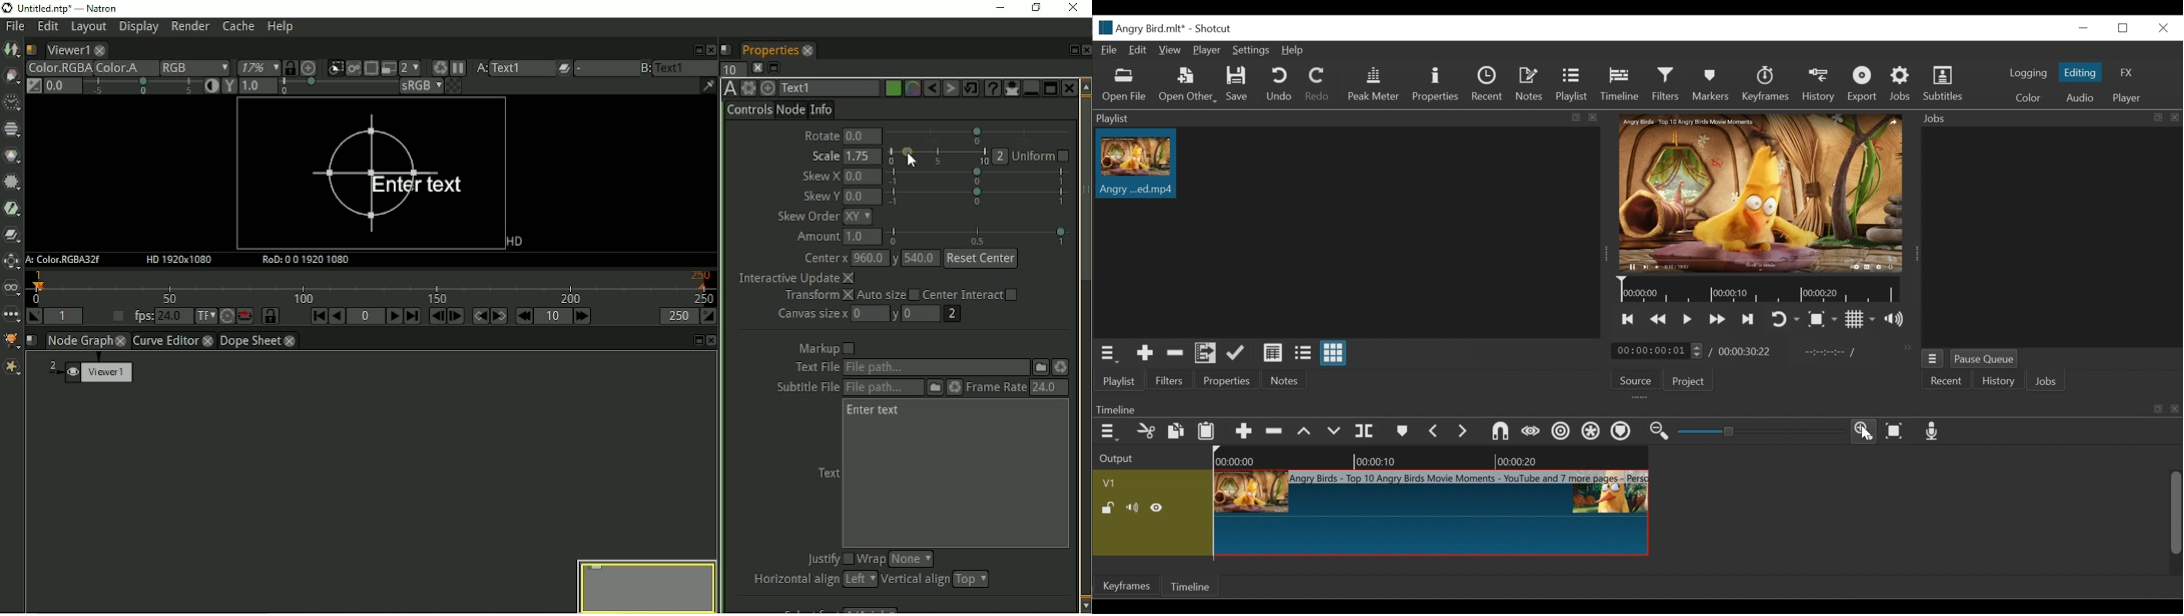  I want to click on Last frame, so click(413, 317).